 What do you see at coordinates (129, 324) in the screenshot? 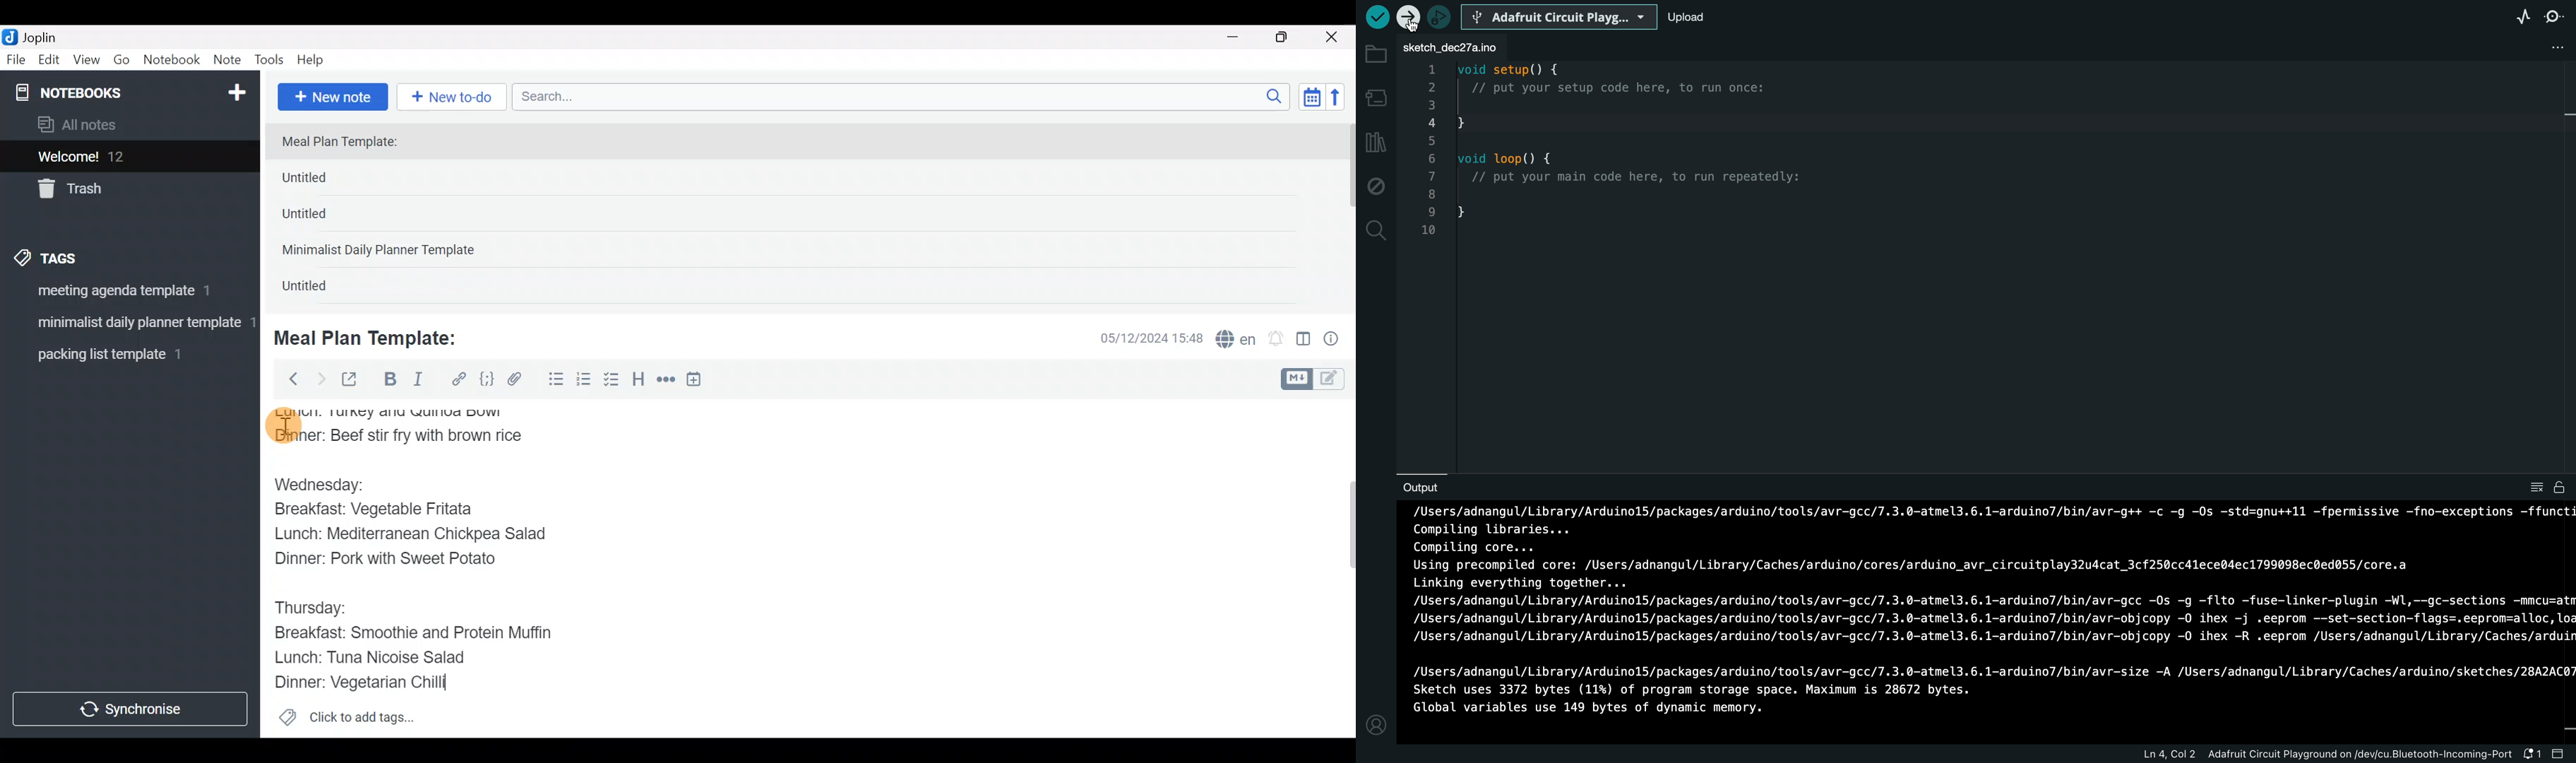
I see `Tag 2` at bounding box center [129, 324].